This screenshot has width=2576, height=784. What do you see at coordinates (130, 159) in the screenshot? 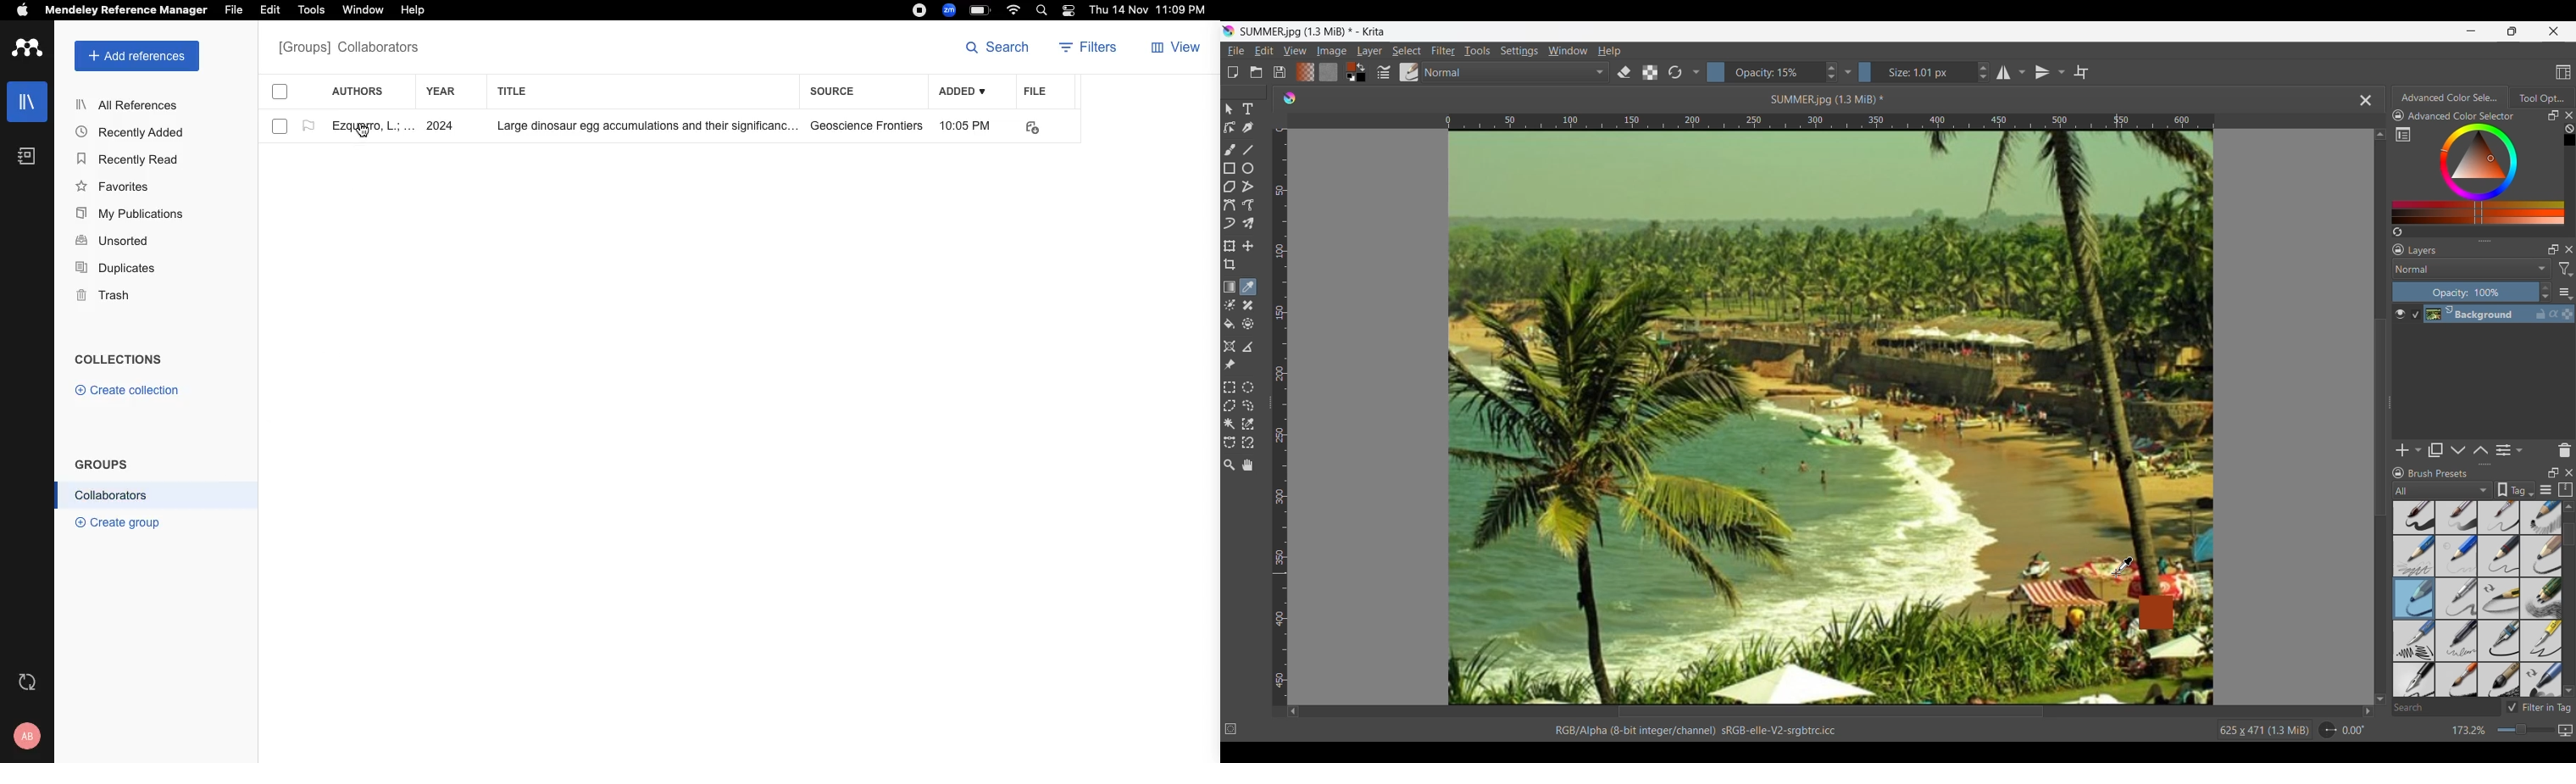
I see `Recently Read` at bounding box center [130, 159].